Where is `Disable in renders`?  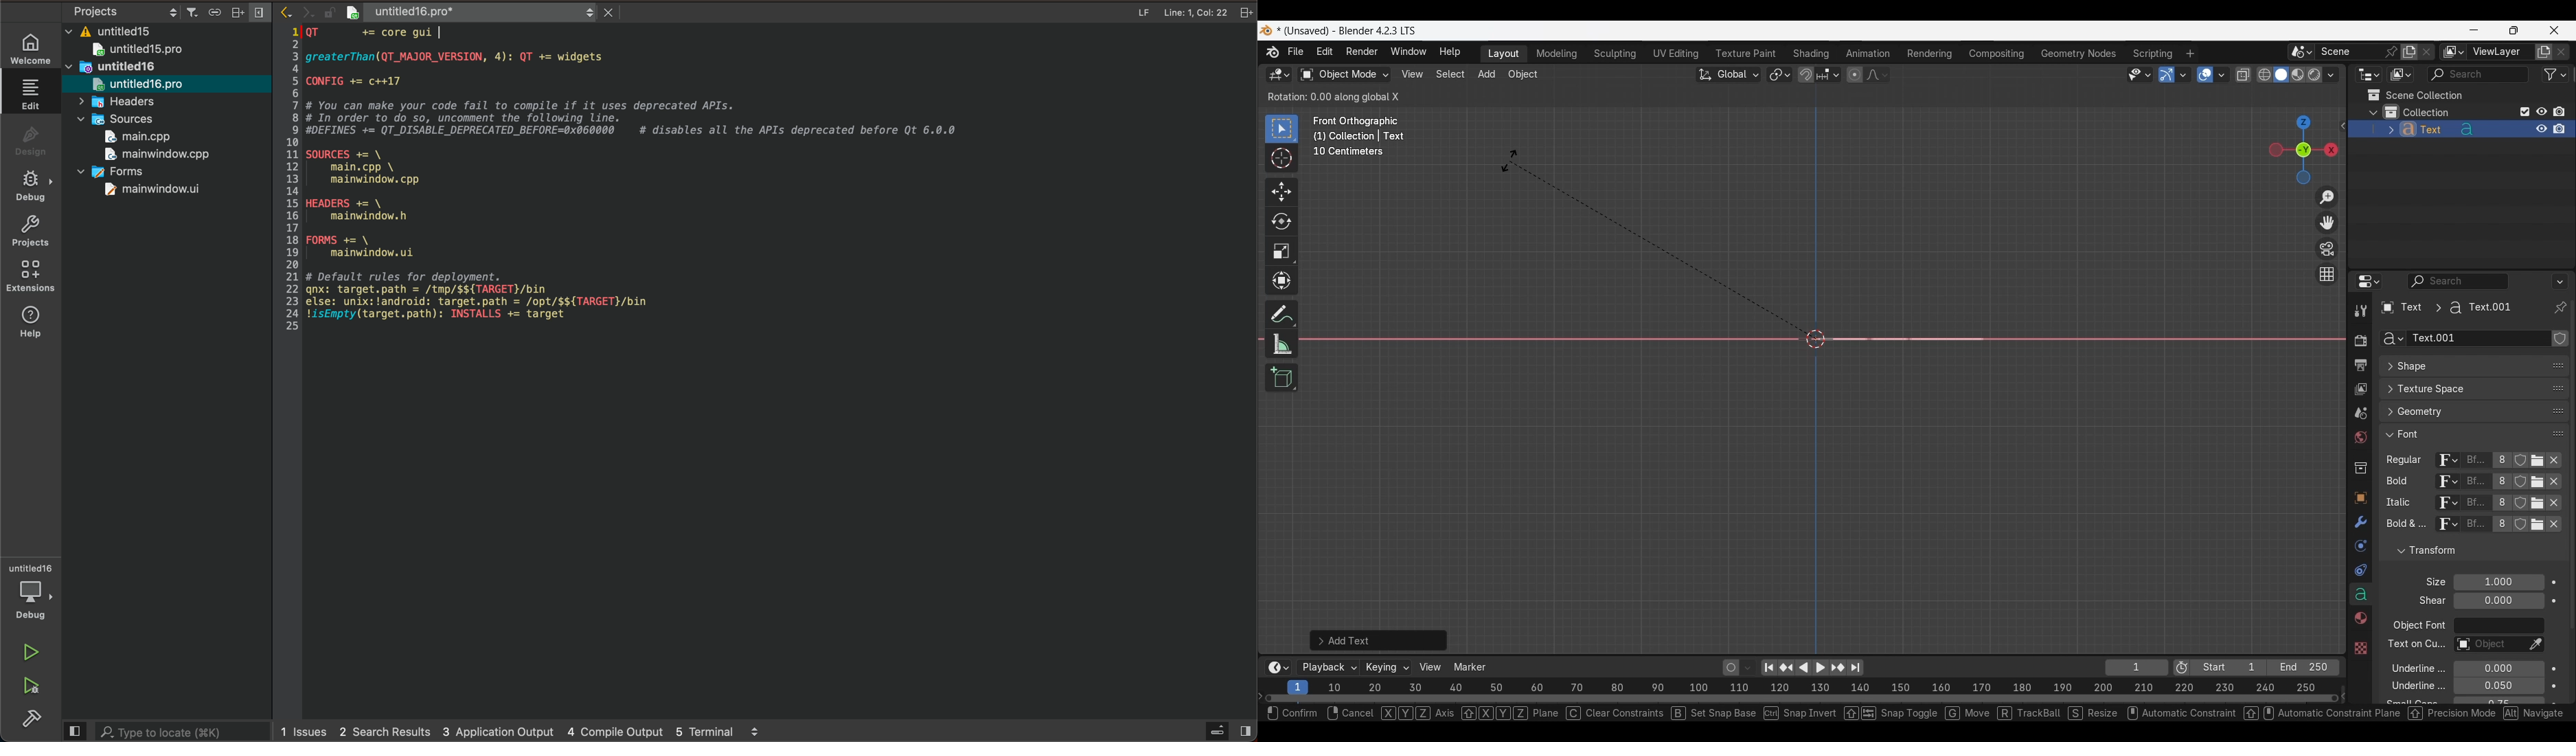
Disable in renders is located at coordinates (2559, 111).